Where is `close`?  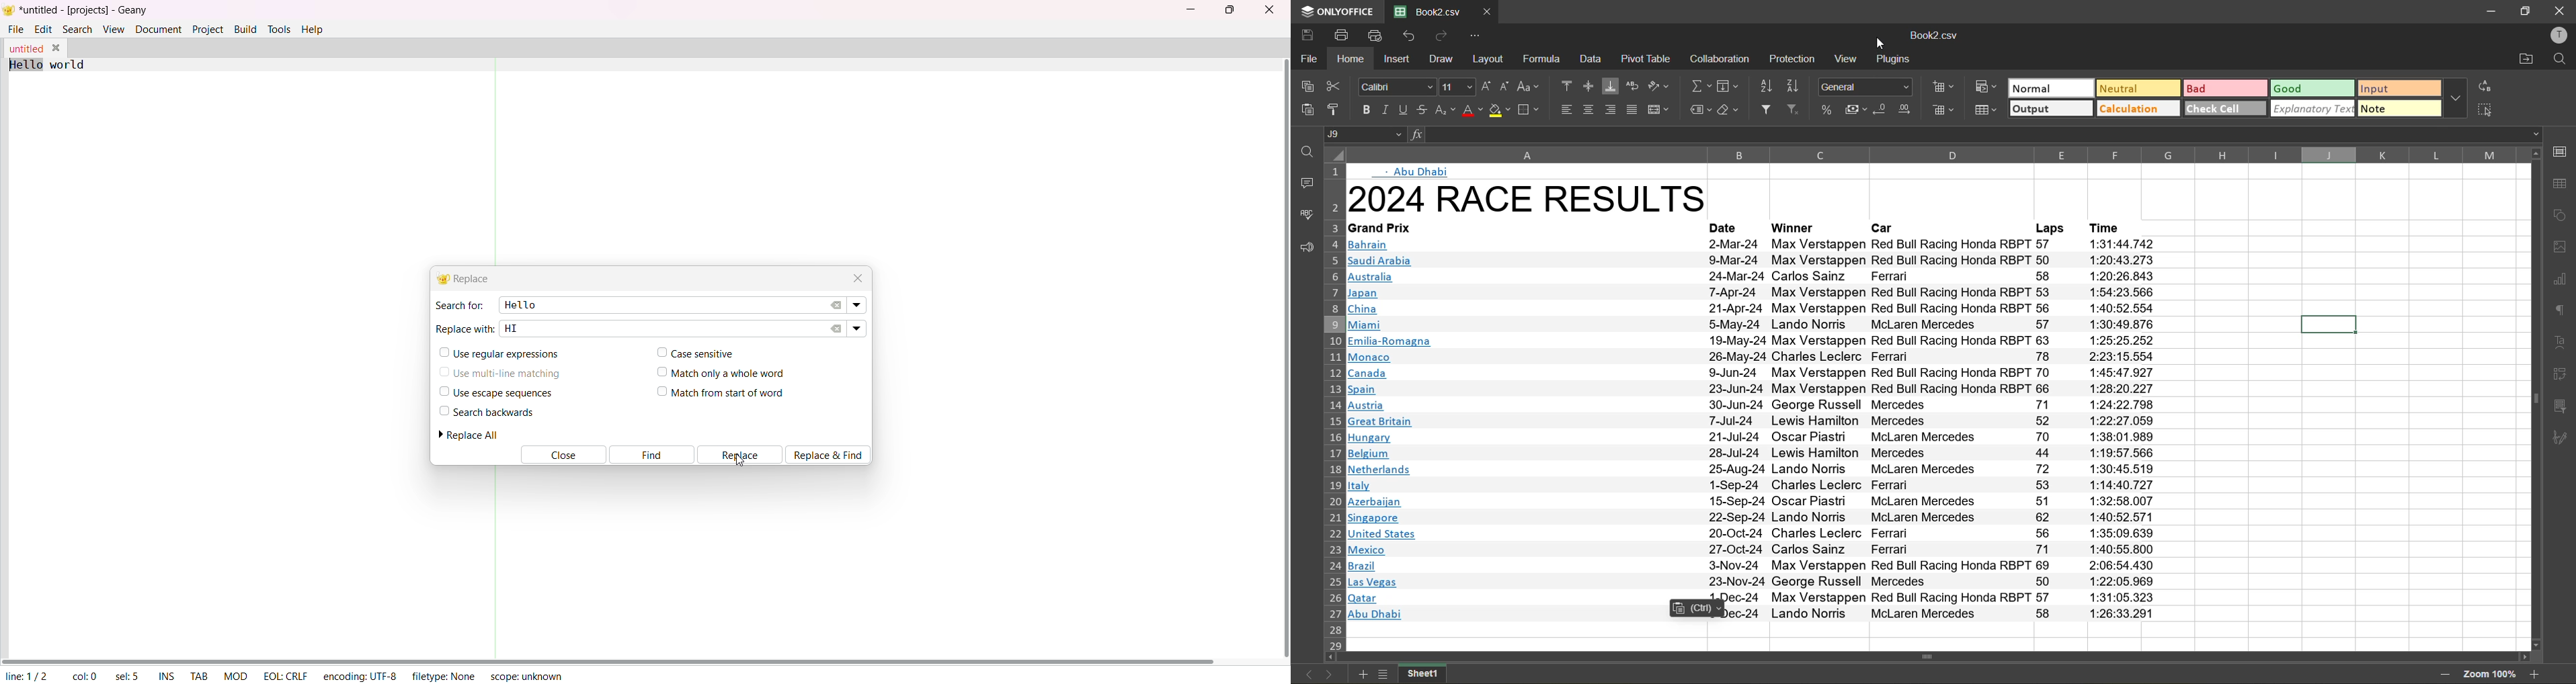 close is located at coordinates (2560, 10).